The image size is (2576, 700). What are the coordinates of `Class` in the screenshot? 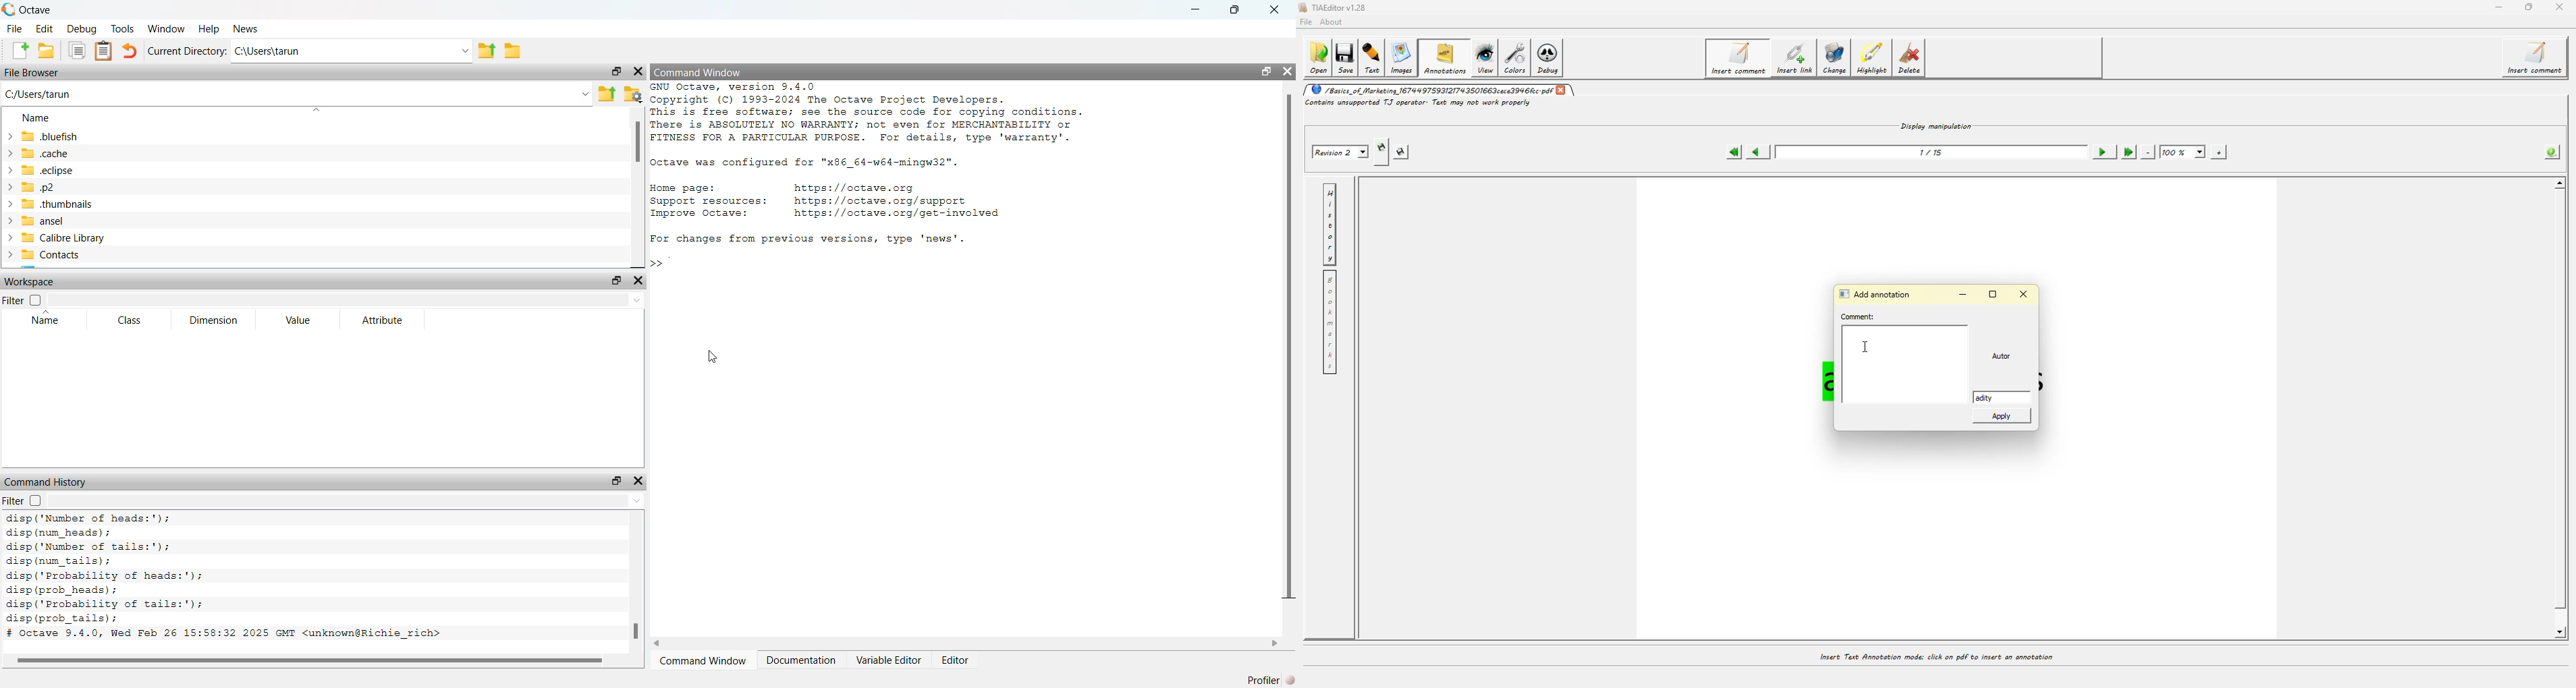 It's located at (129, 320).